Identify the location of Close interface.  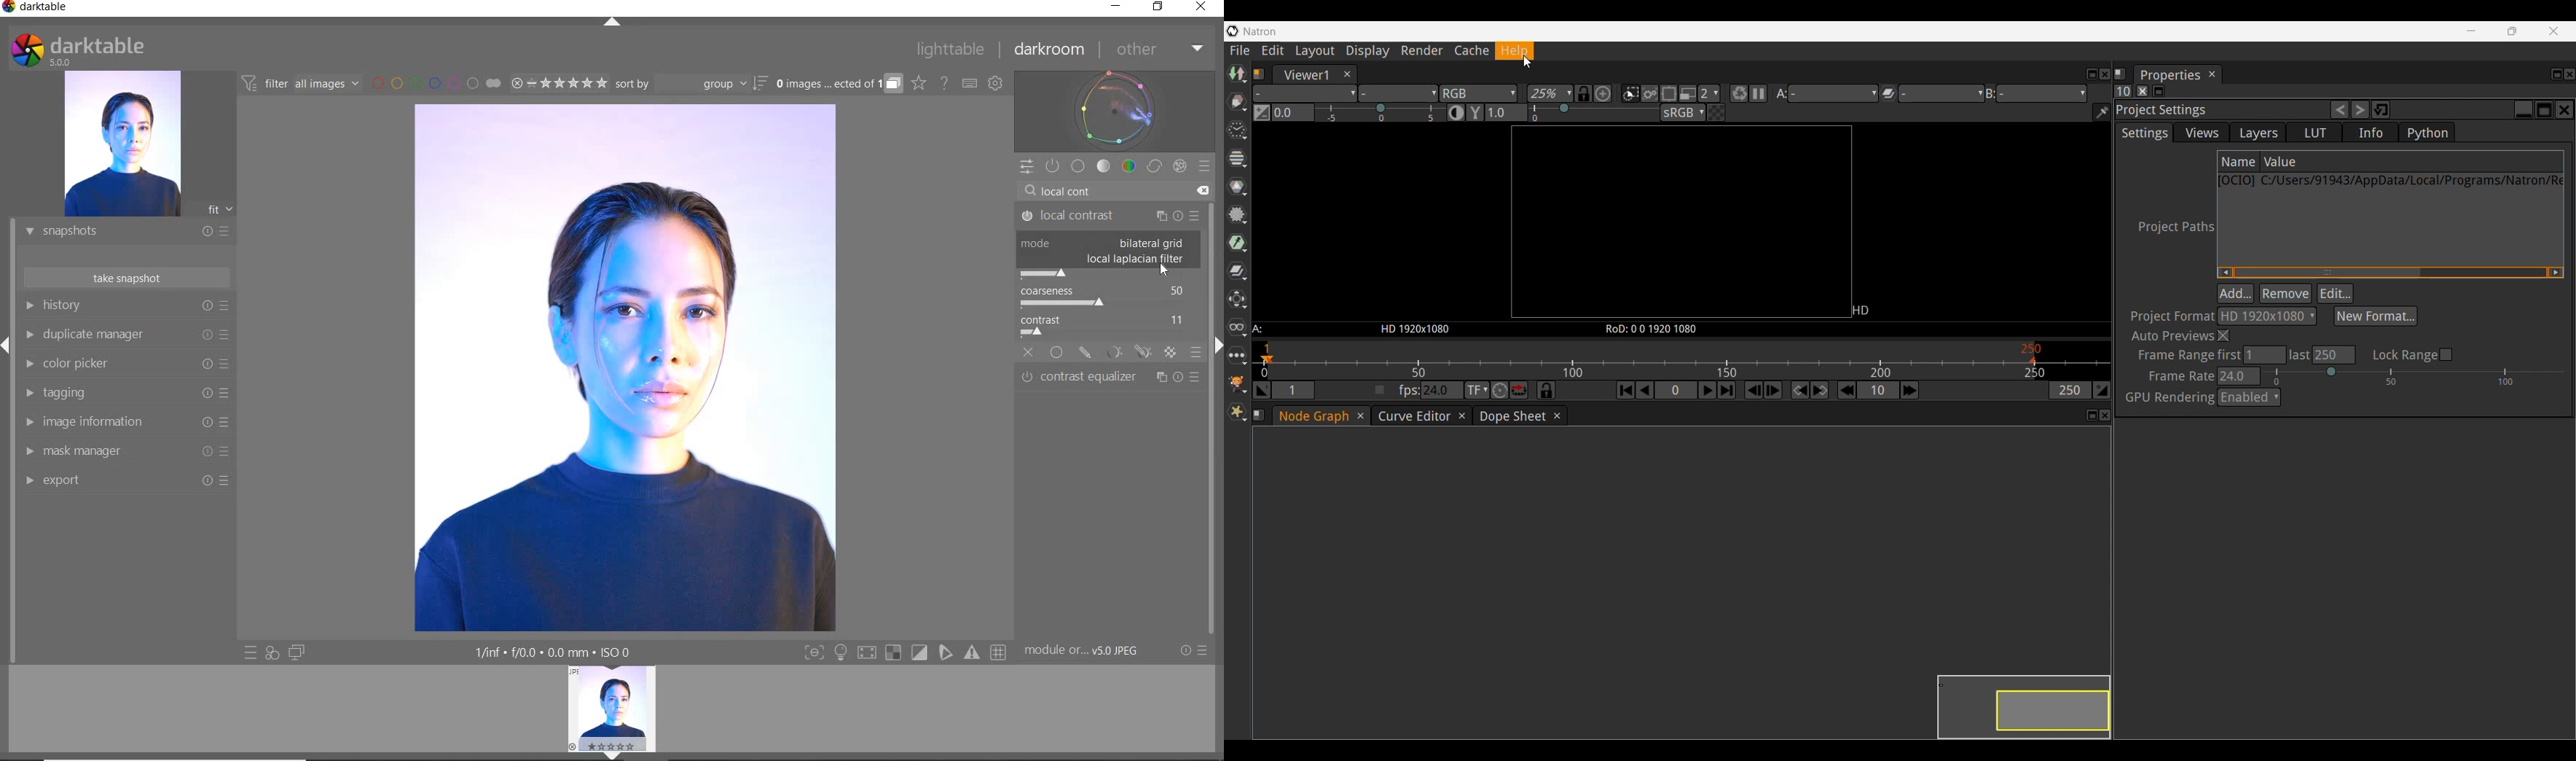
(2553, 31).